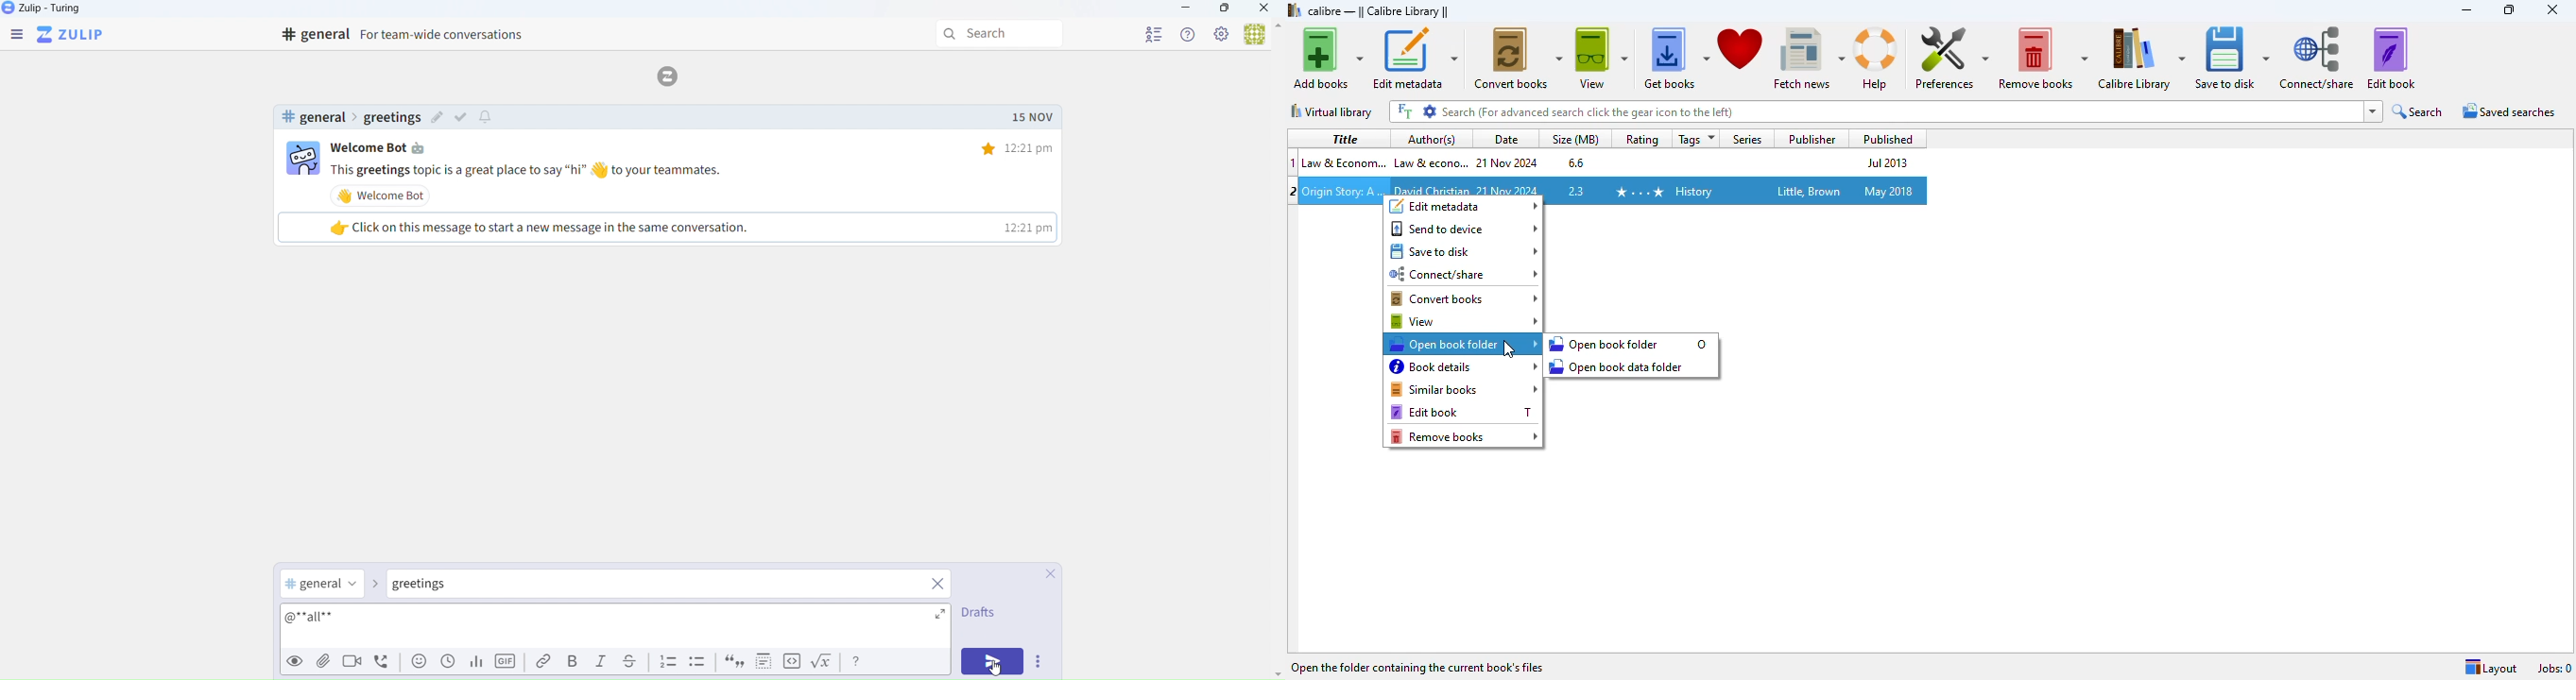 The height and width of the screenshot is (700, 2576). Describe the element at coordinates (475, 663) in the screenshot. I see `Stats` at that location.